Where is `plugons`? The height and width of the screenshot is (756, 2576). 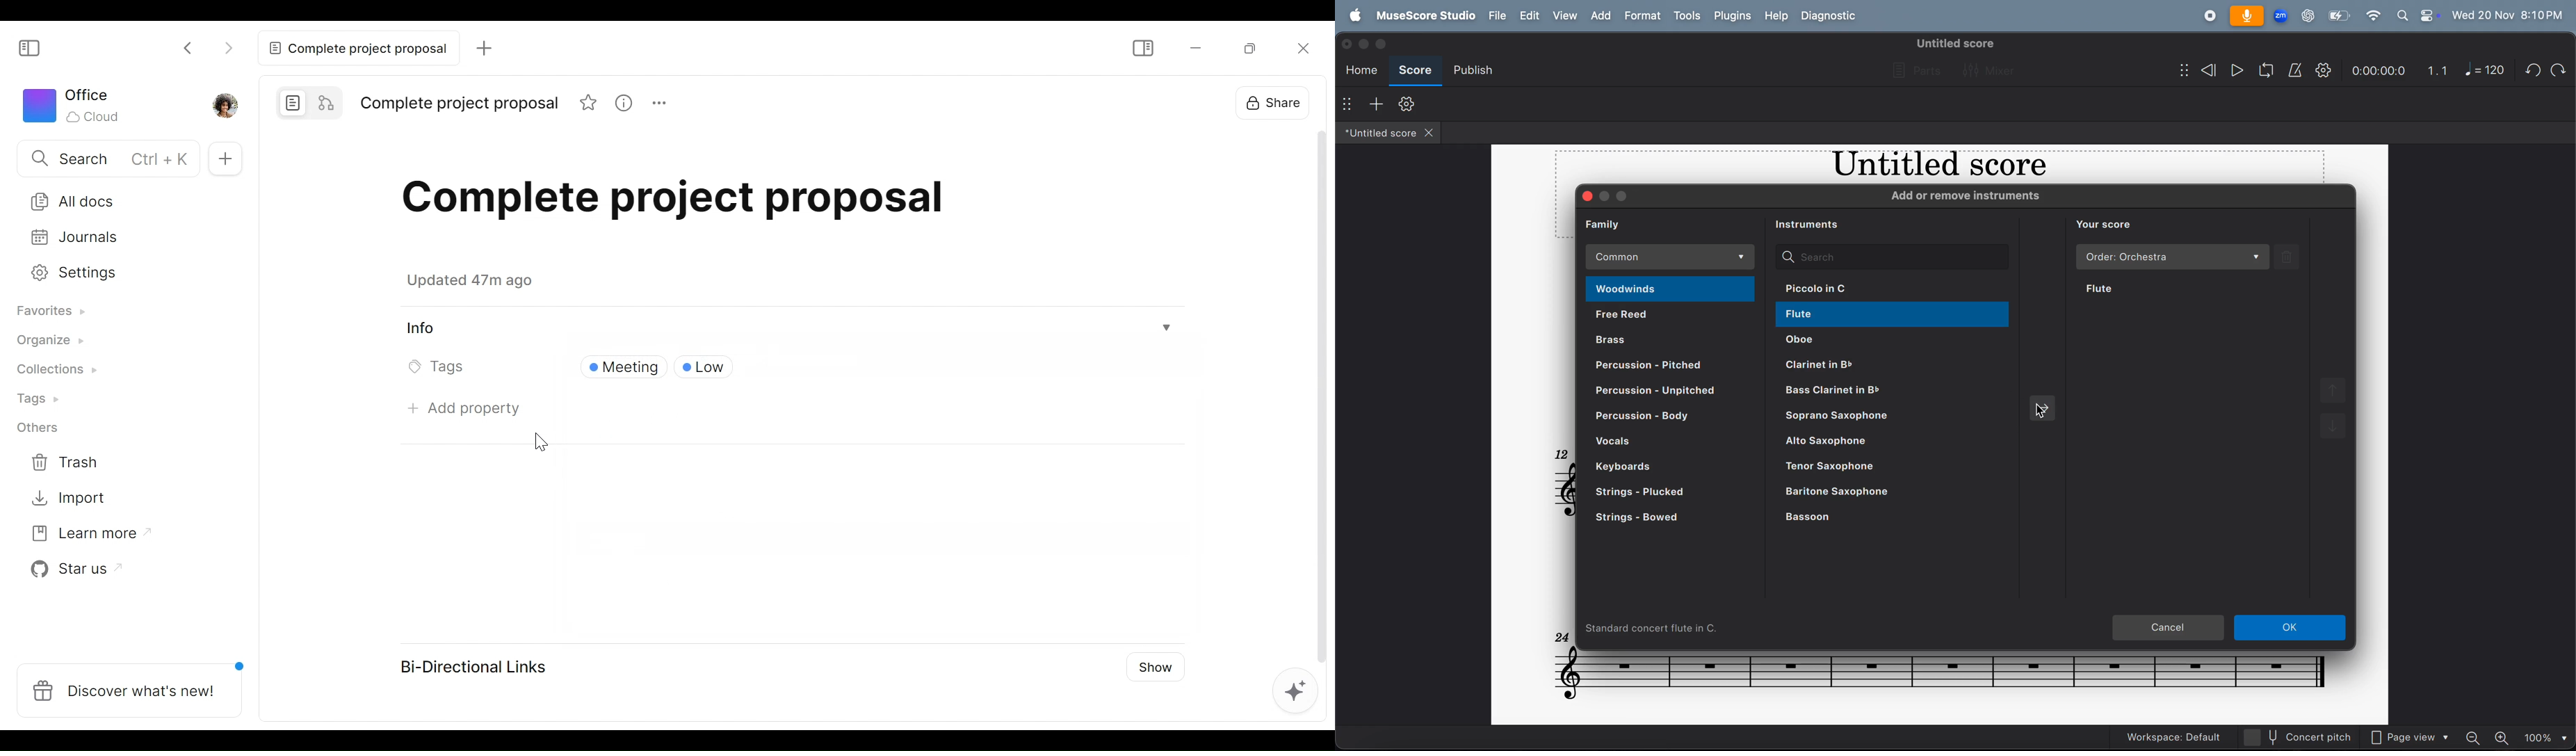
plugons is located at coordinates (1734, 16).